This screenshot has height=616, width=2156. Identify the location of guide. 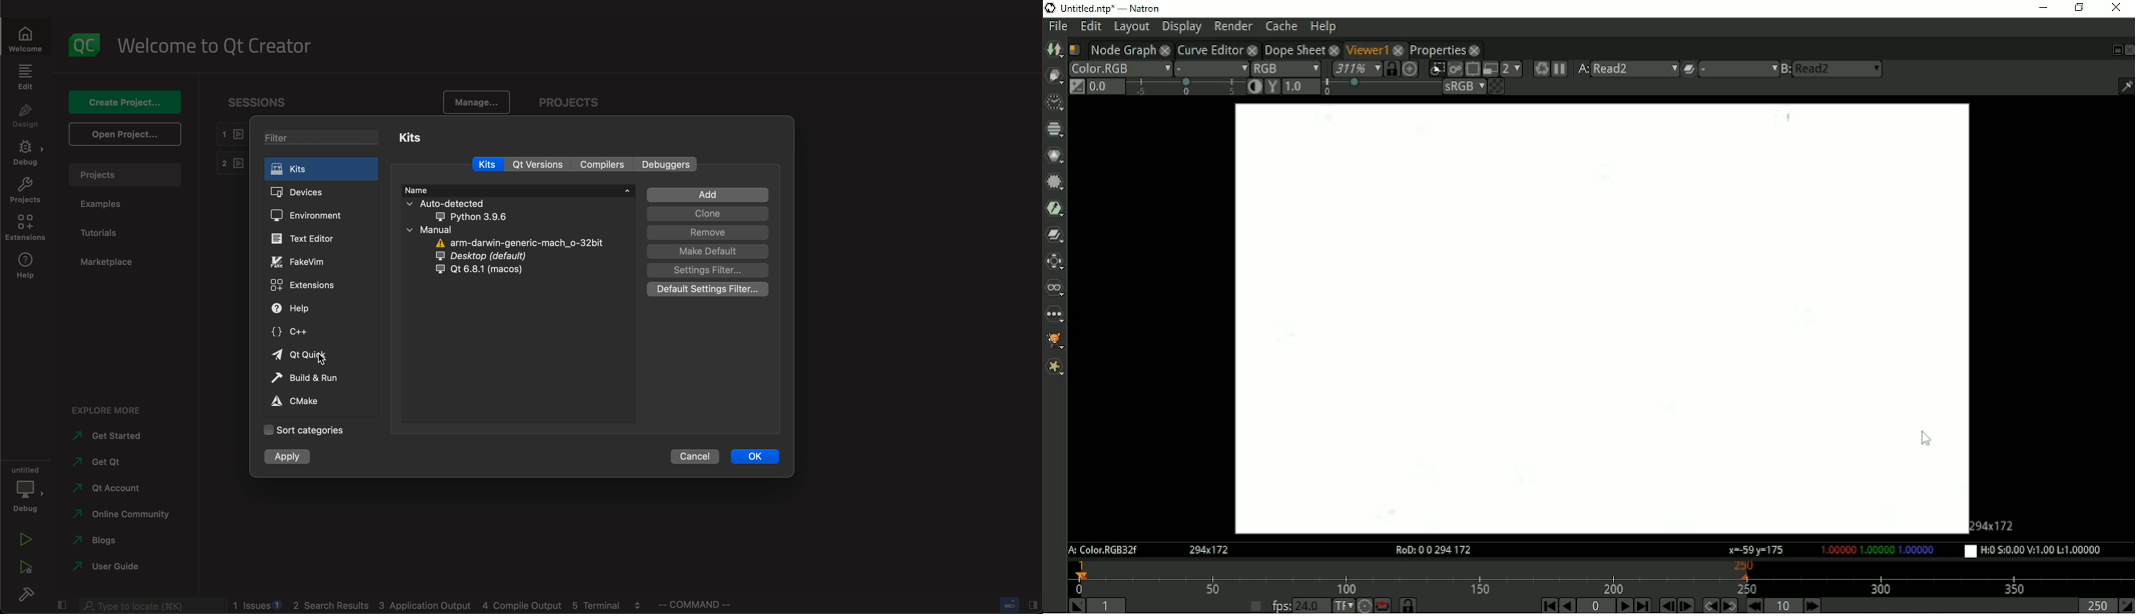
(117, 567).